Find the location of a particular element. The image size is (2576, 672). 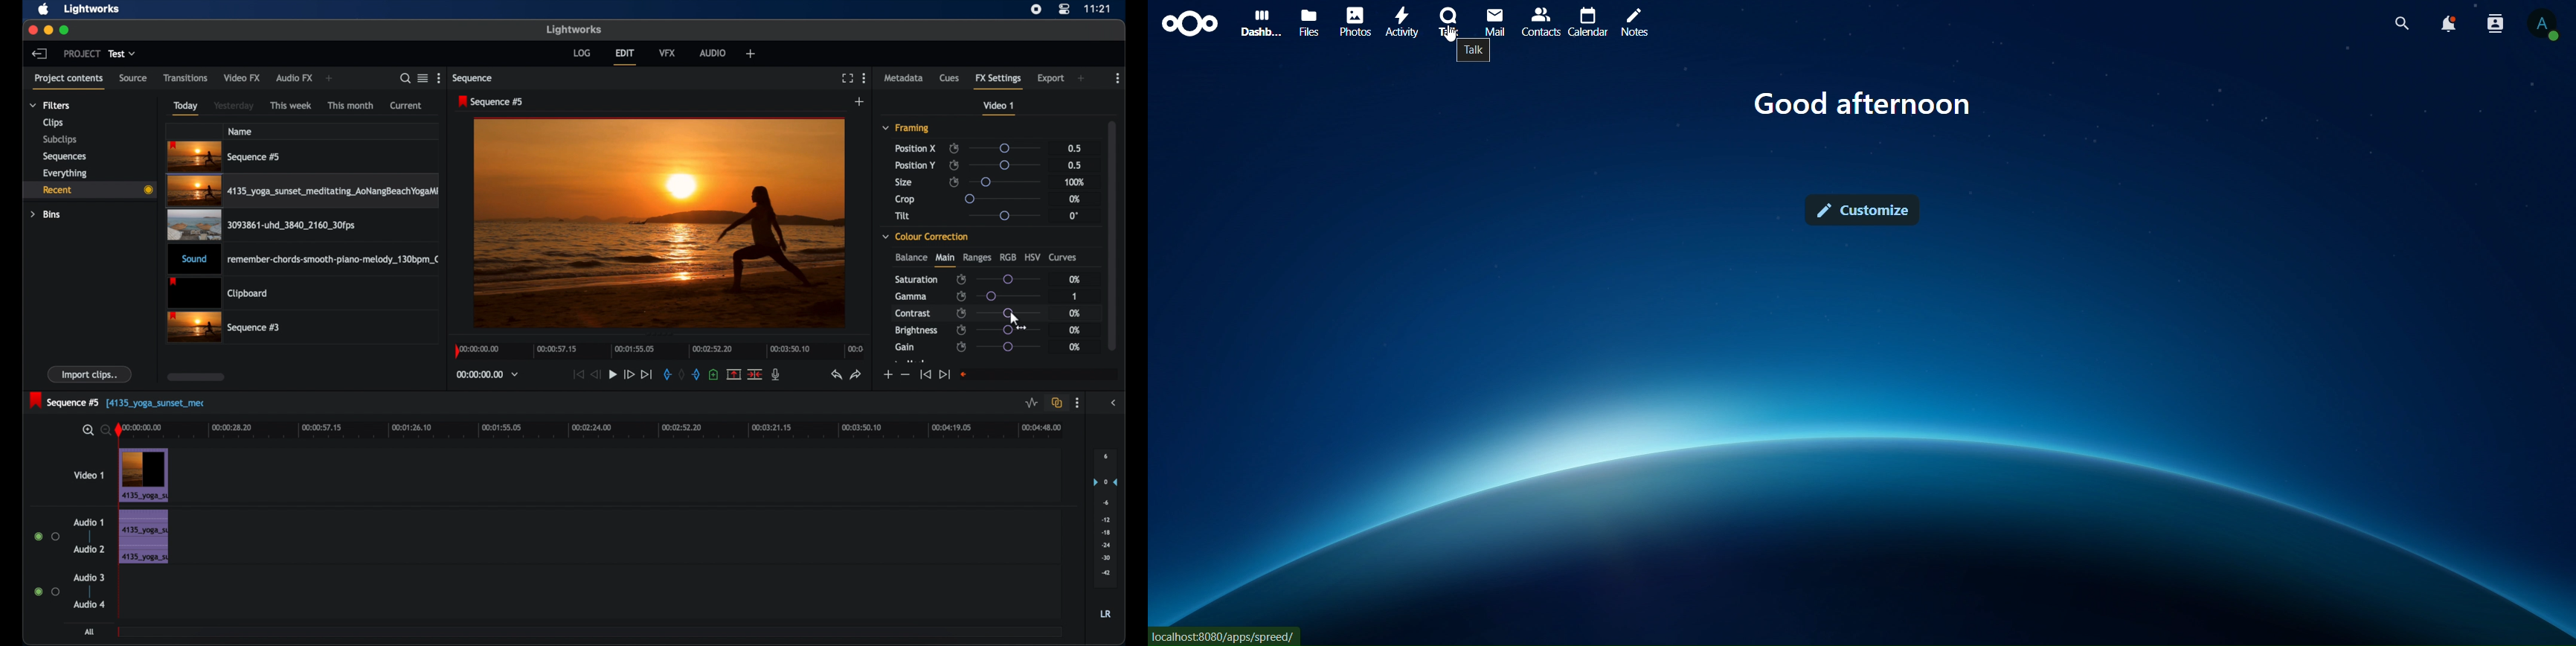

search is located at coordinates (402, 78).